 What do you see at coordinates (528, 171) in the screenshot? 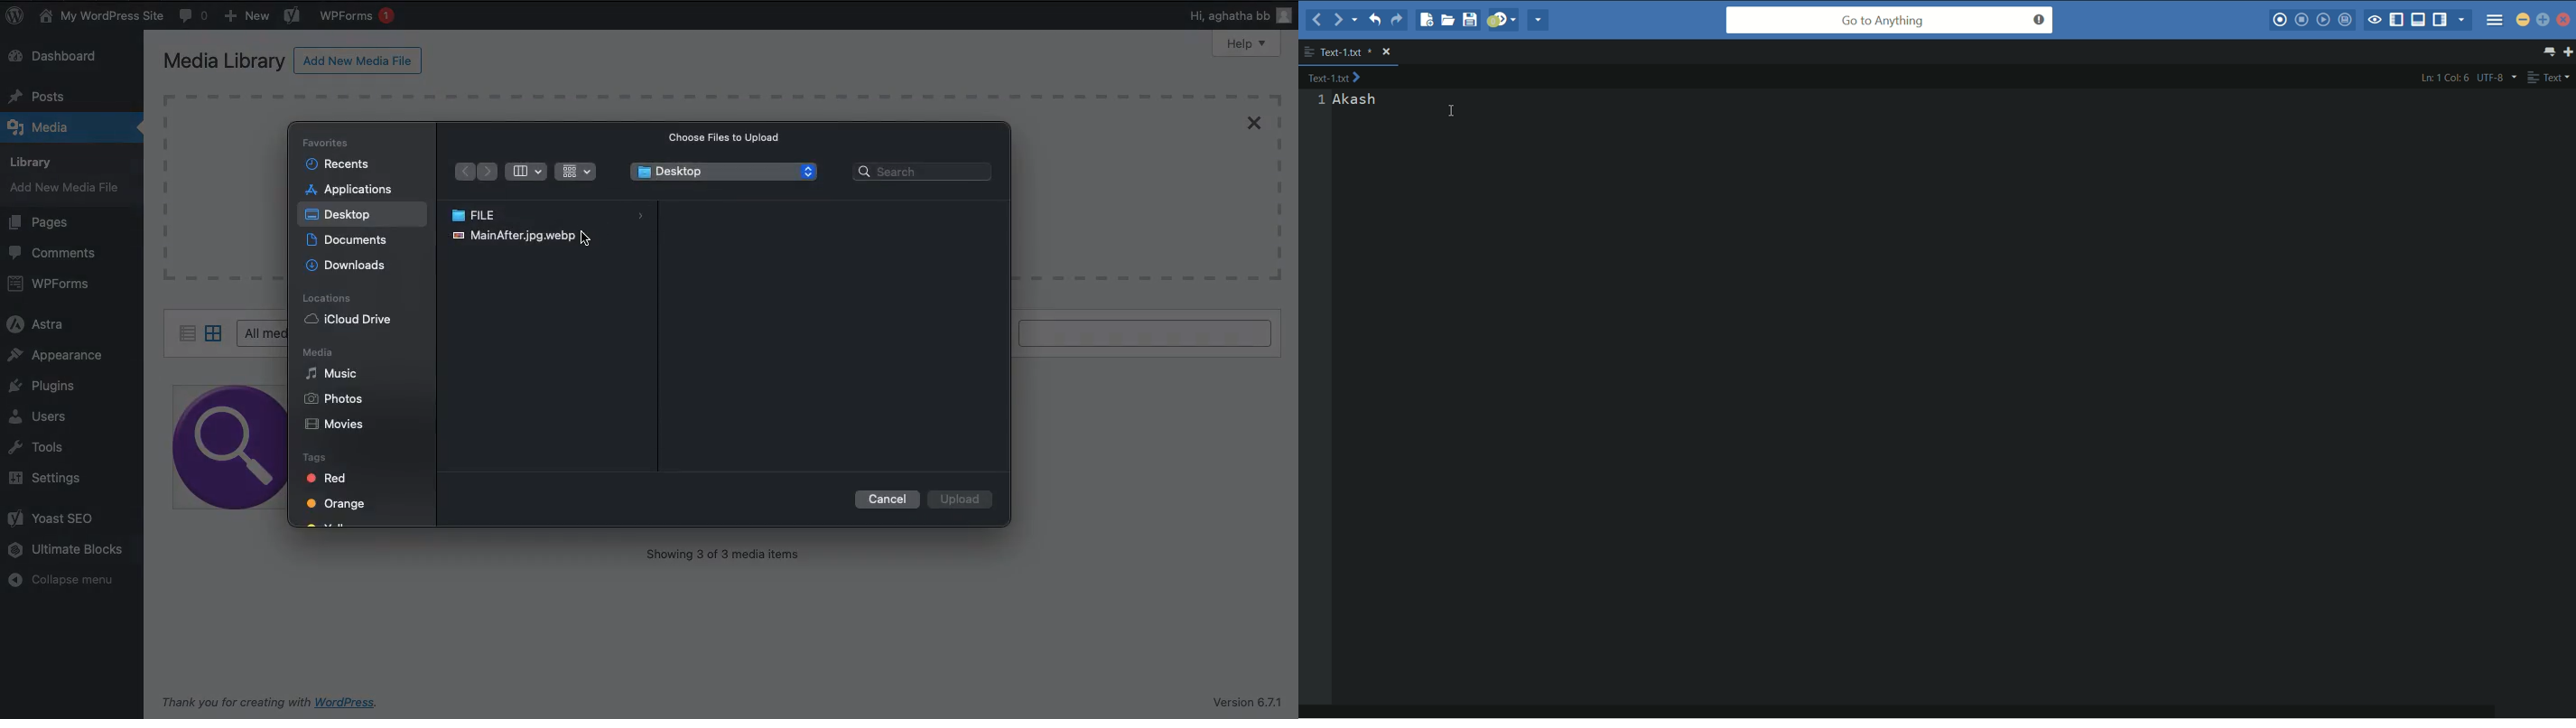
I see `Bar` at bounding box center [528, 171].